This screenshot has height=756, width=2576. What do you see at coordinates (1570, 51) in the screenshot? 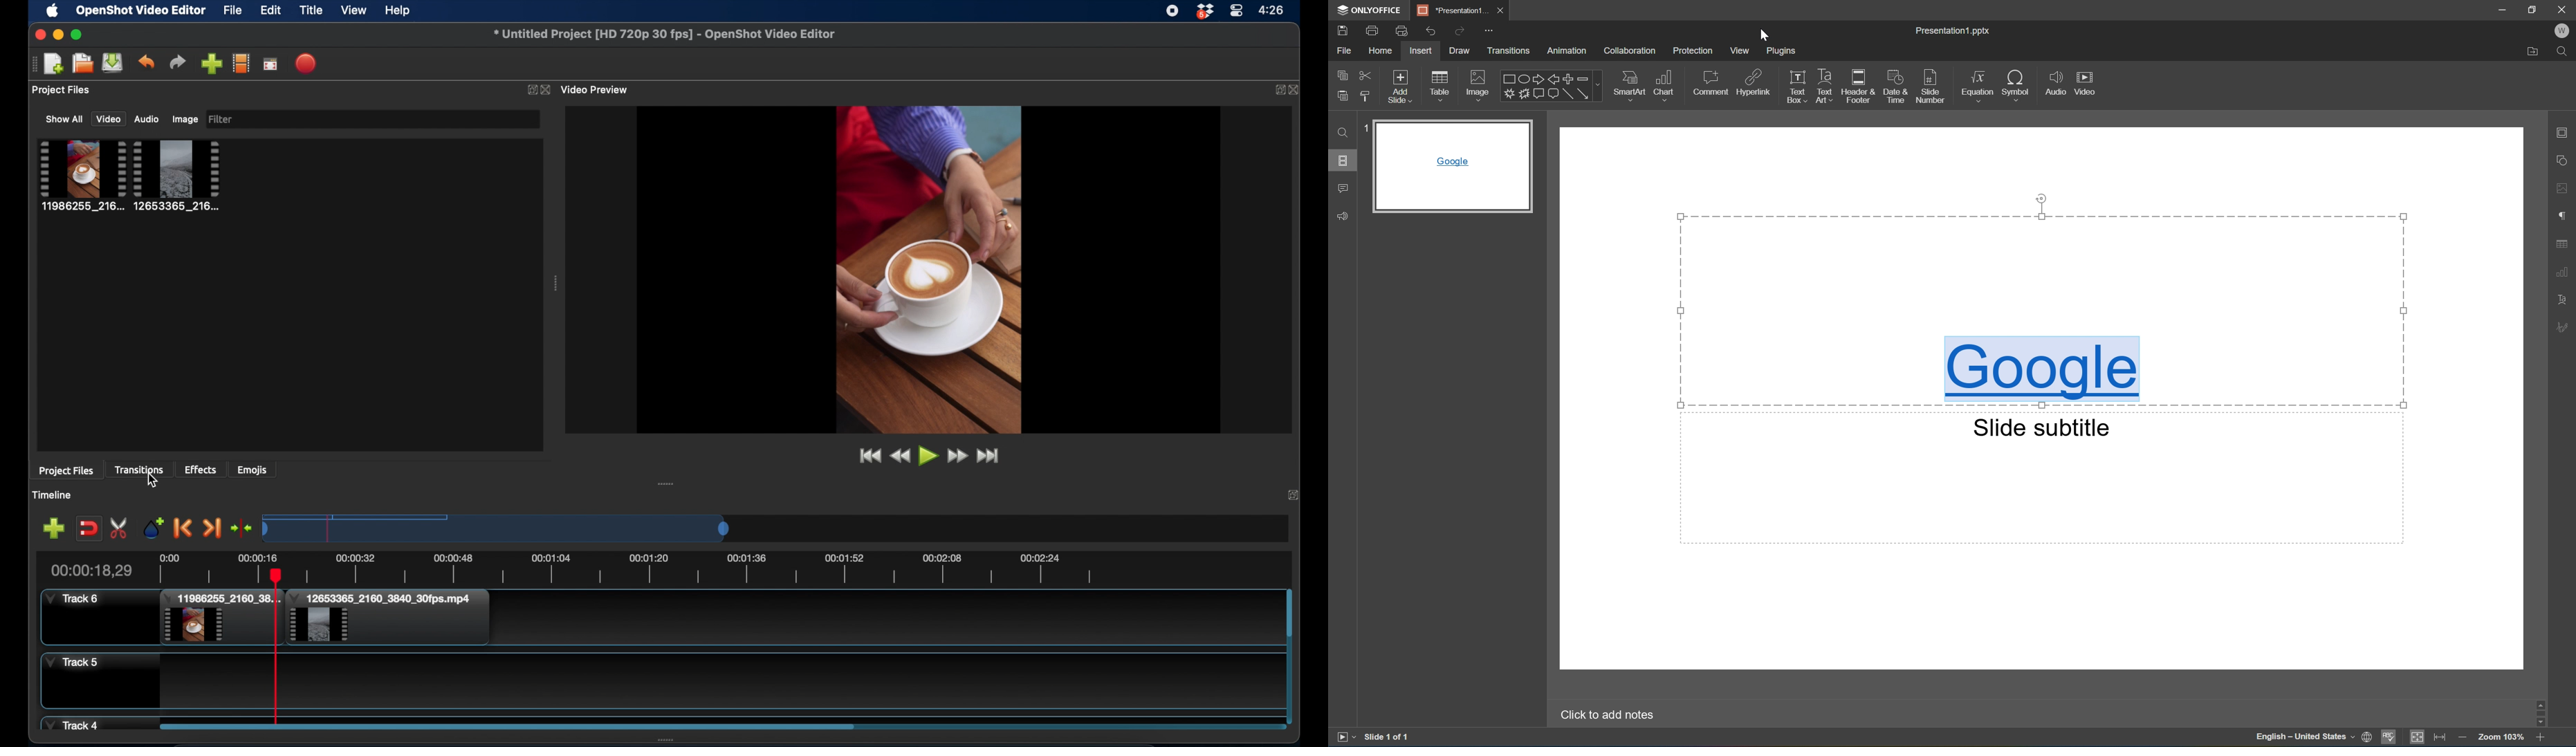
I see `Animation` at bounding box center [1570, 51].